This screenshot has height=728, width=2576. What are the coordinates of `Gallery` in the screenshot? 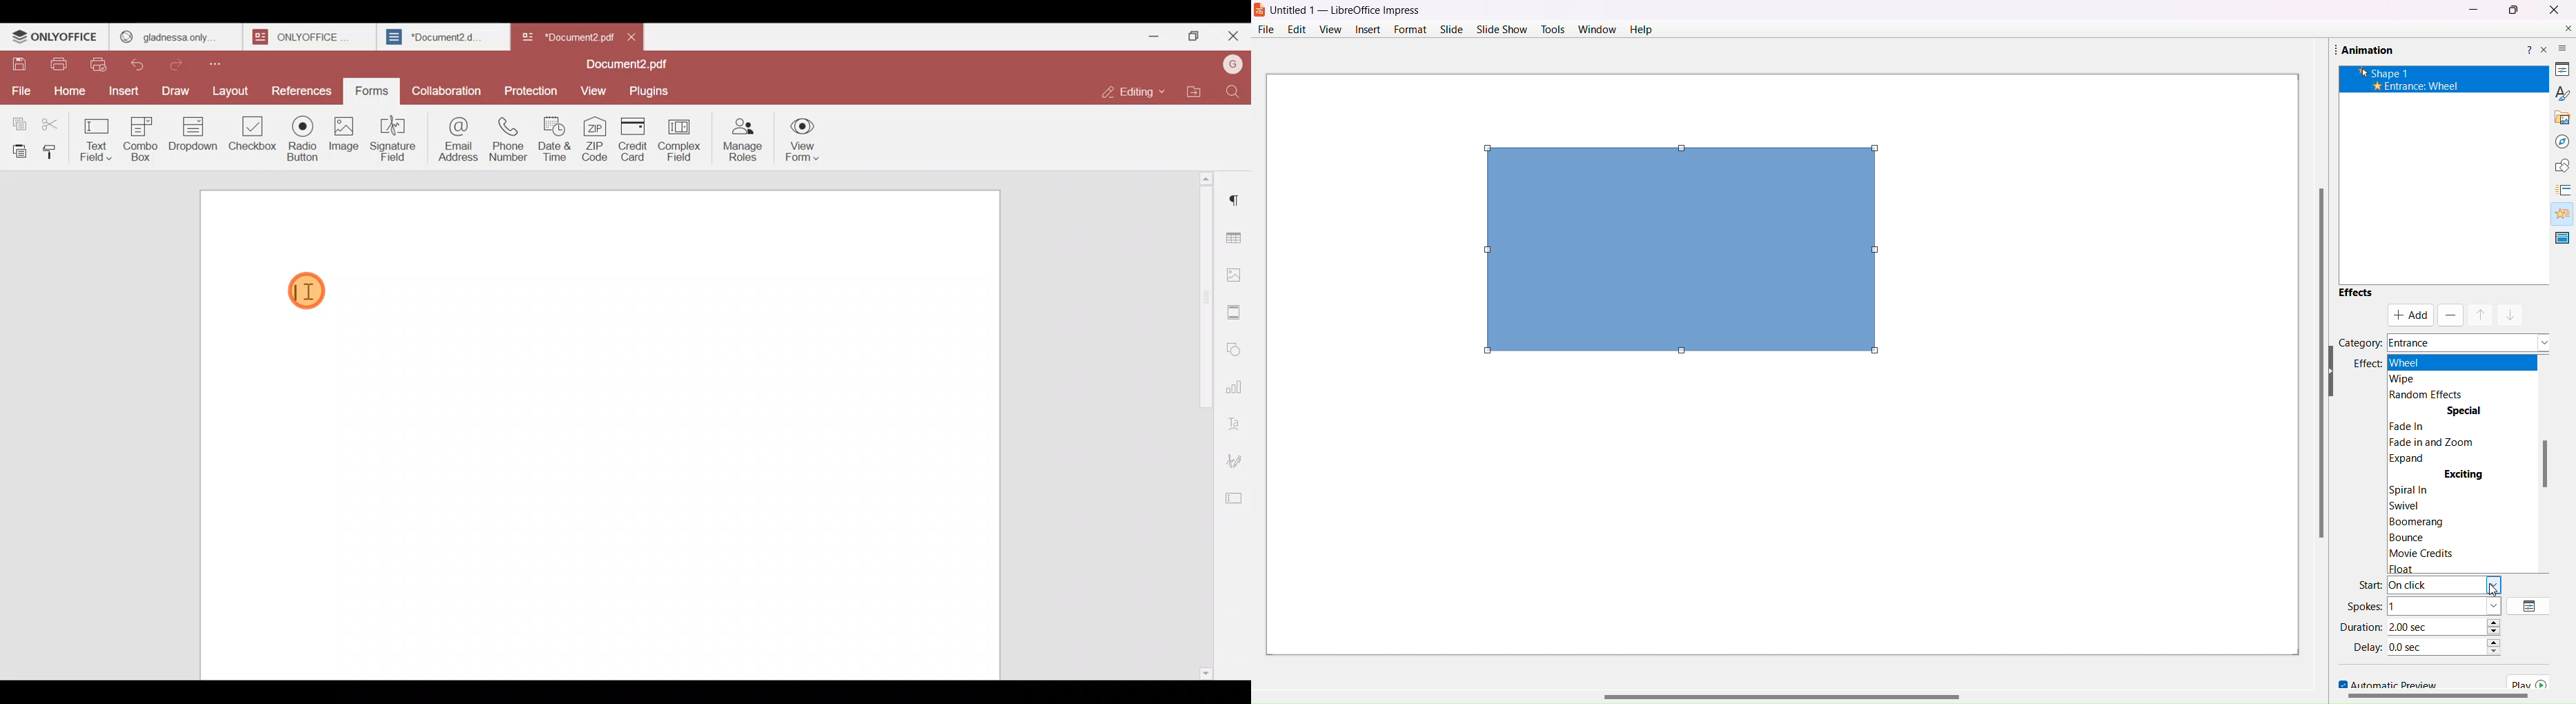 It's located at (2557, 115).